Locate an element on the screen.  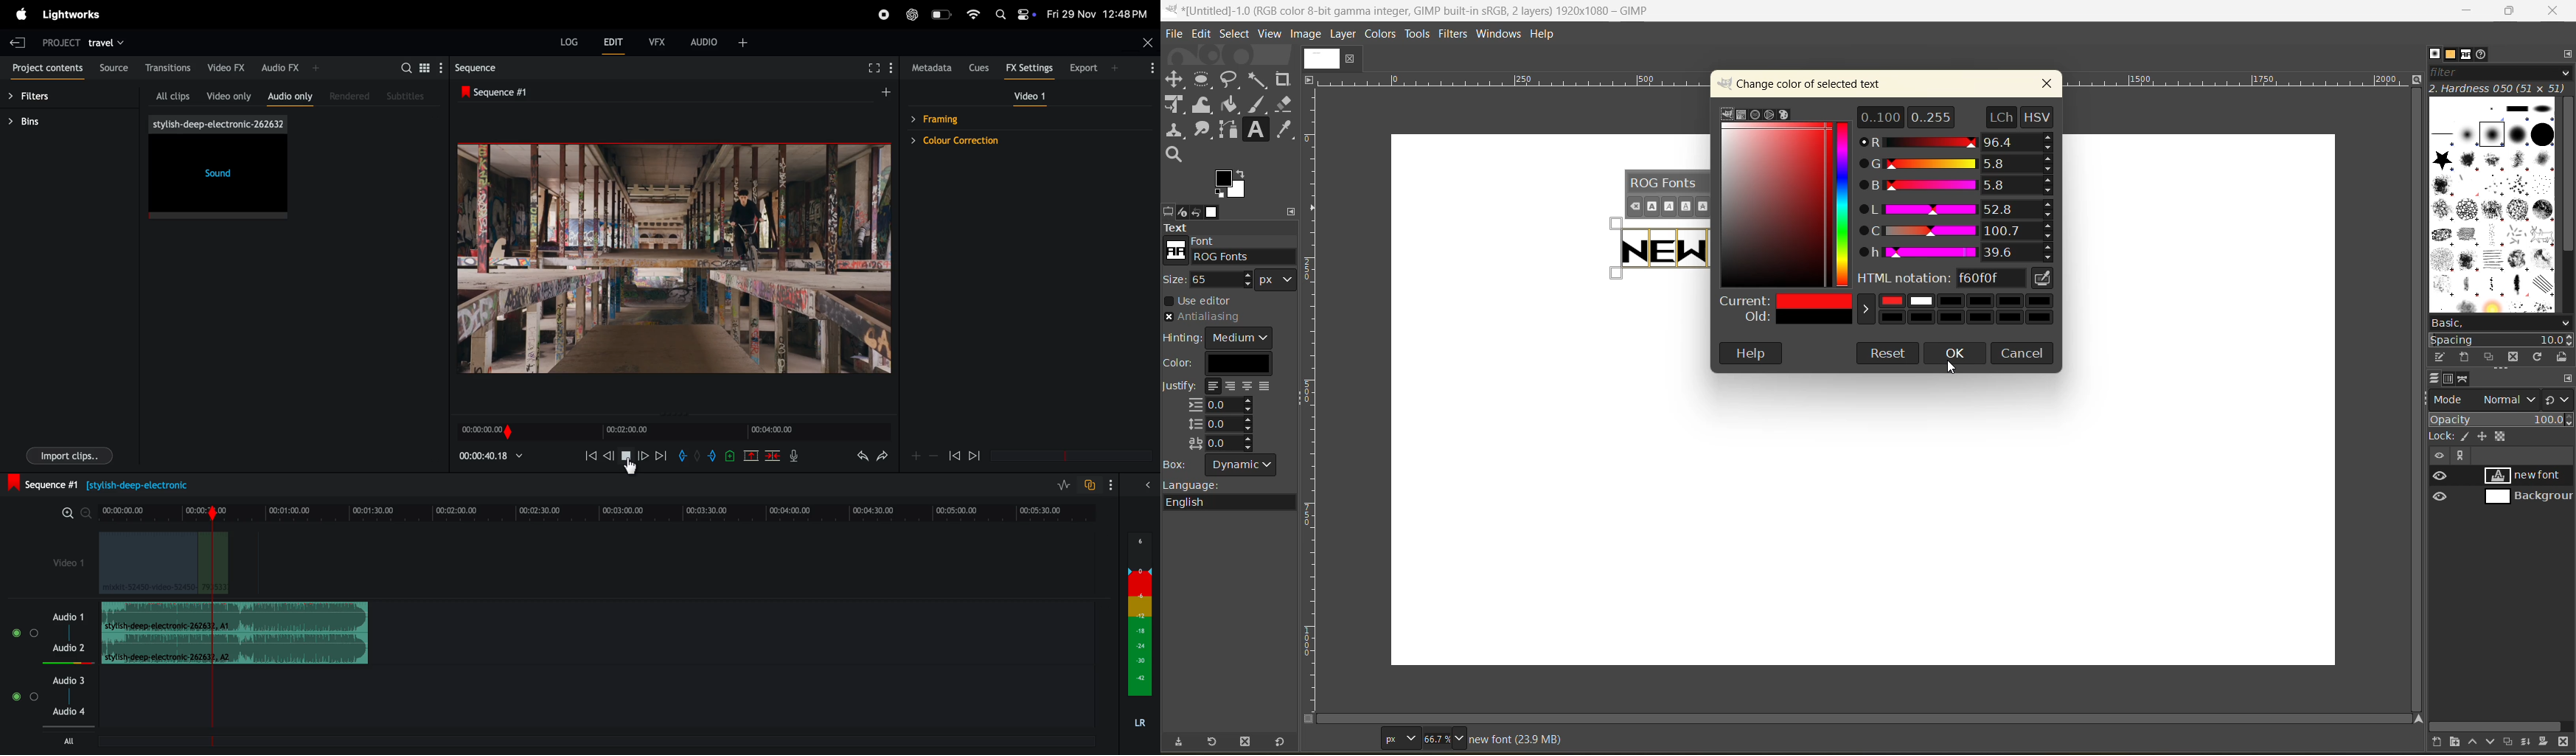
Mouse Cursor is located at coordinates (632, 468).